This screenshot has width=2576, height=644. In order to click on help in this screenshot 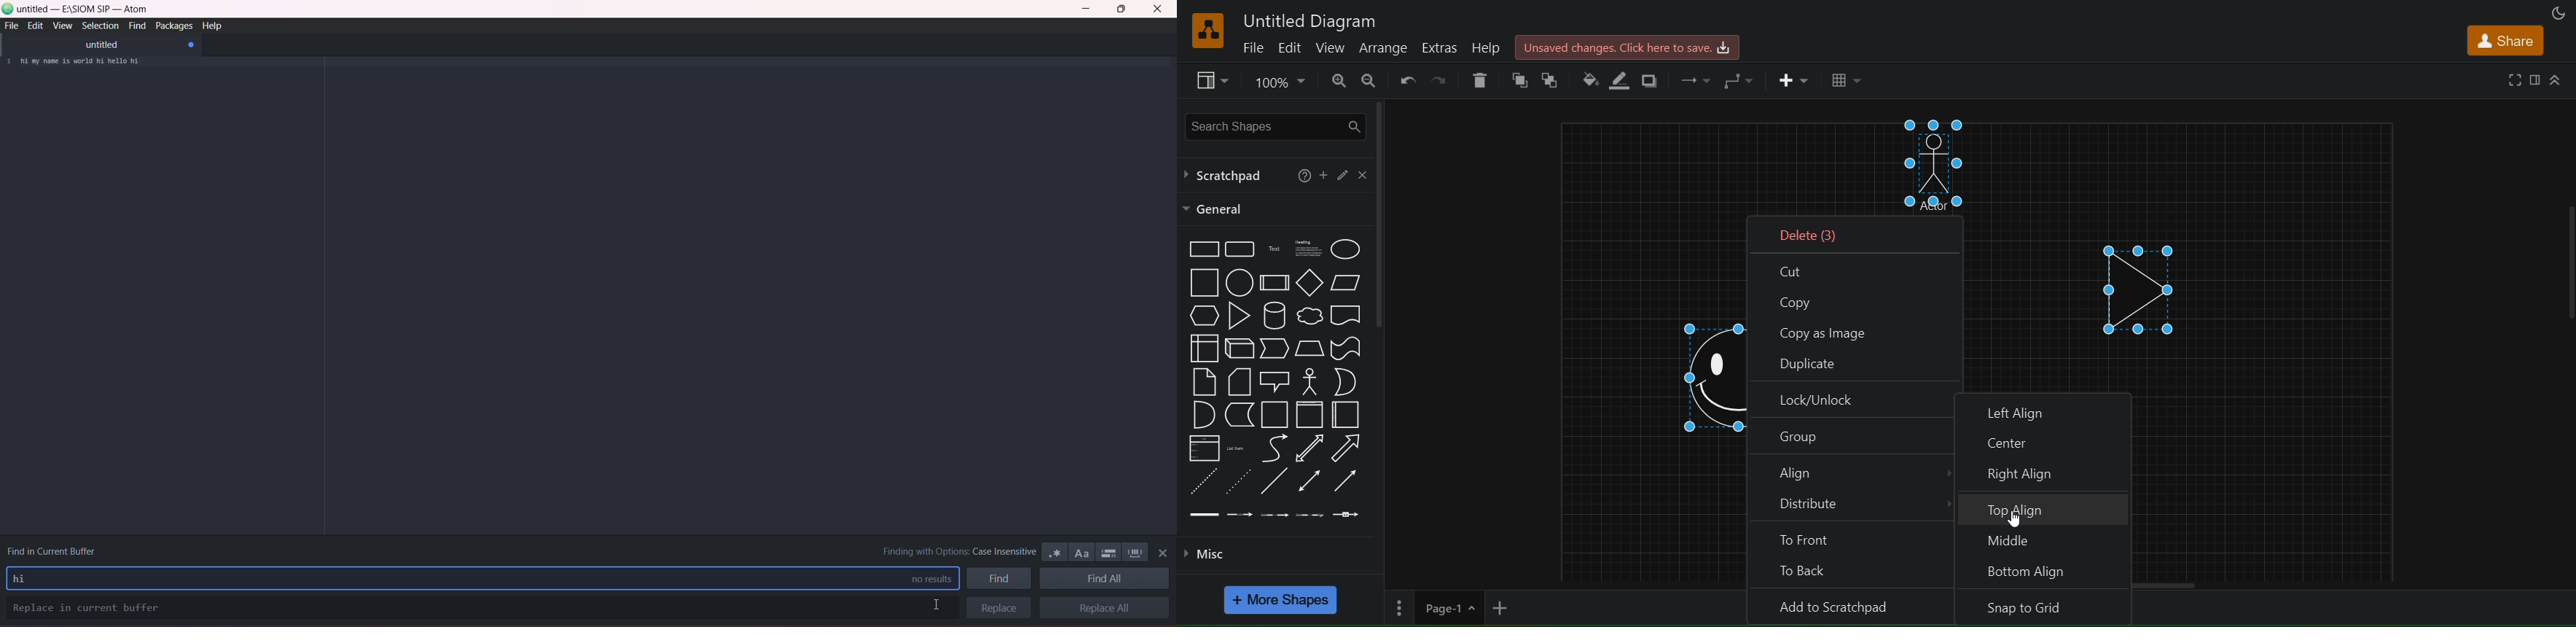, I will do `click(1488, 47)`.